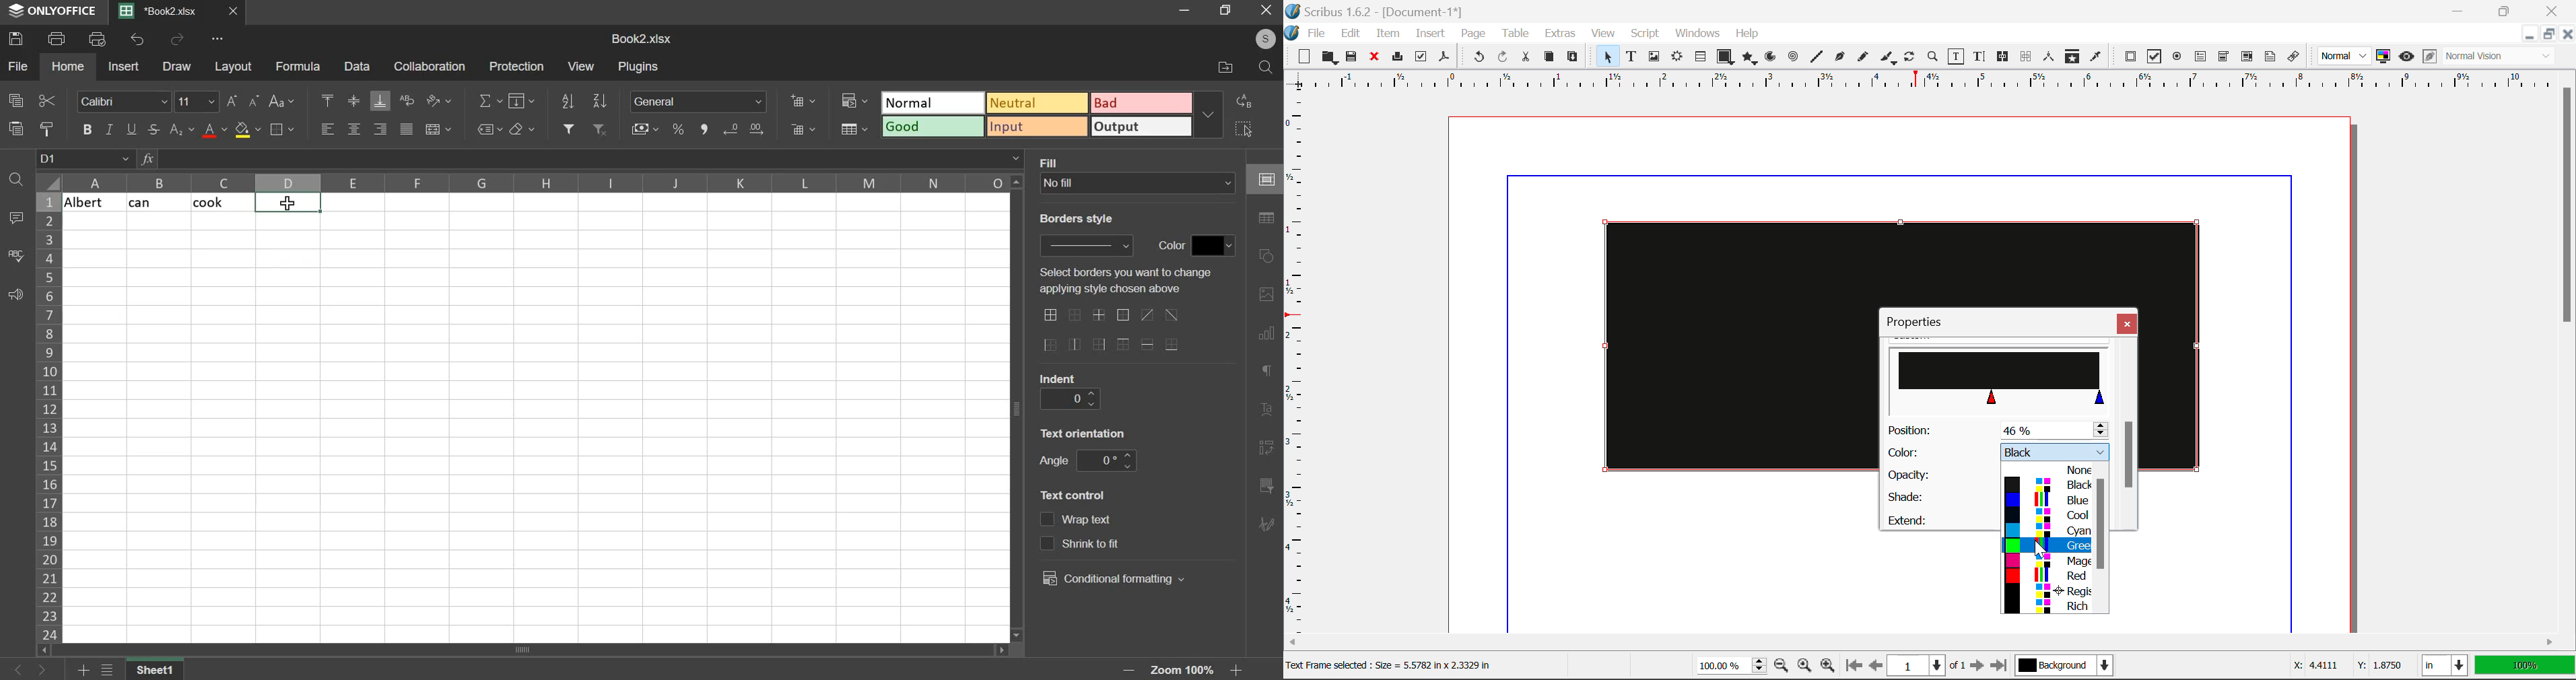  What do you see at coordinates (2130, 56) in the screenshot?
I see `PDF Push Button` at bounding box center [2130, 56].